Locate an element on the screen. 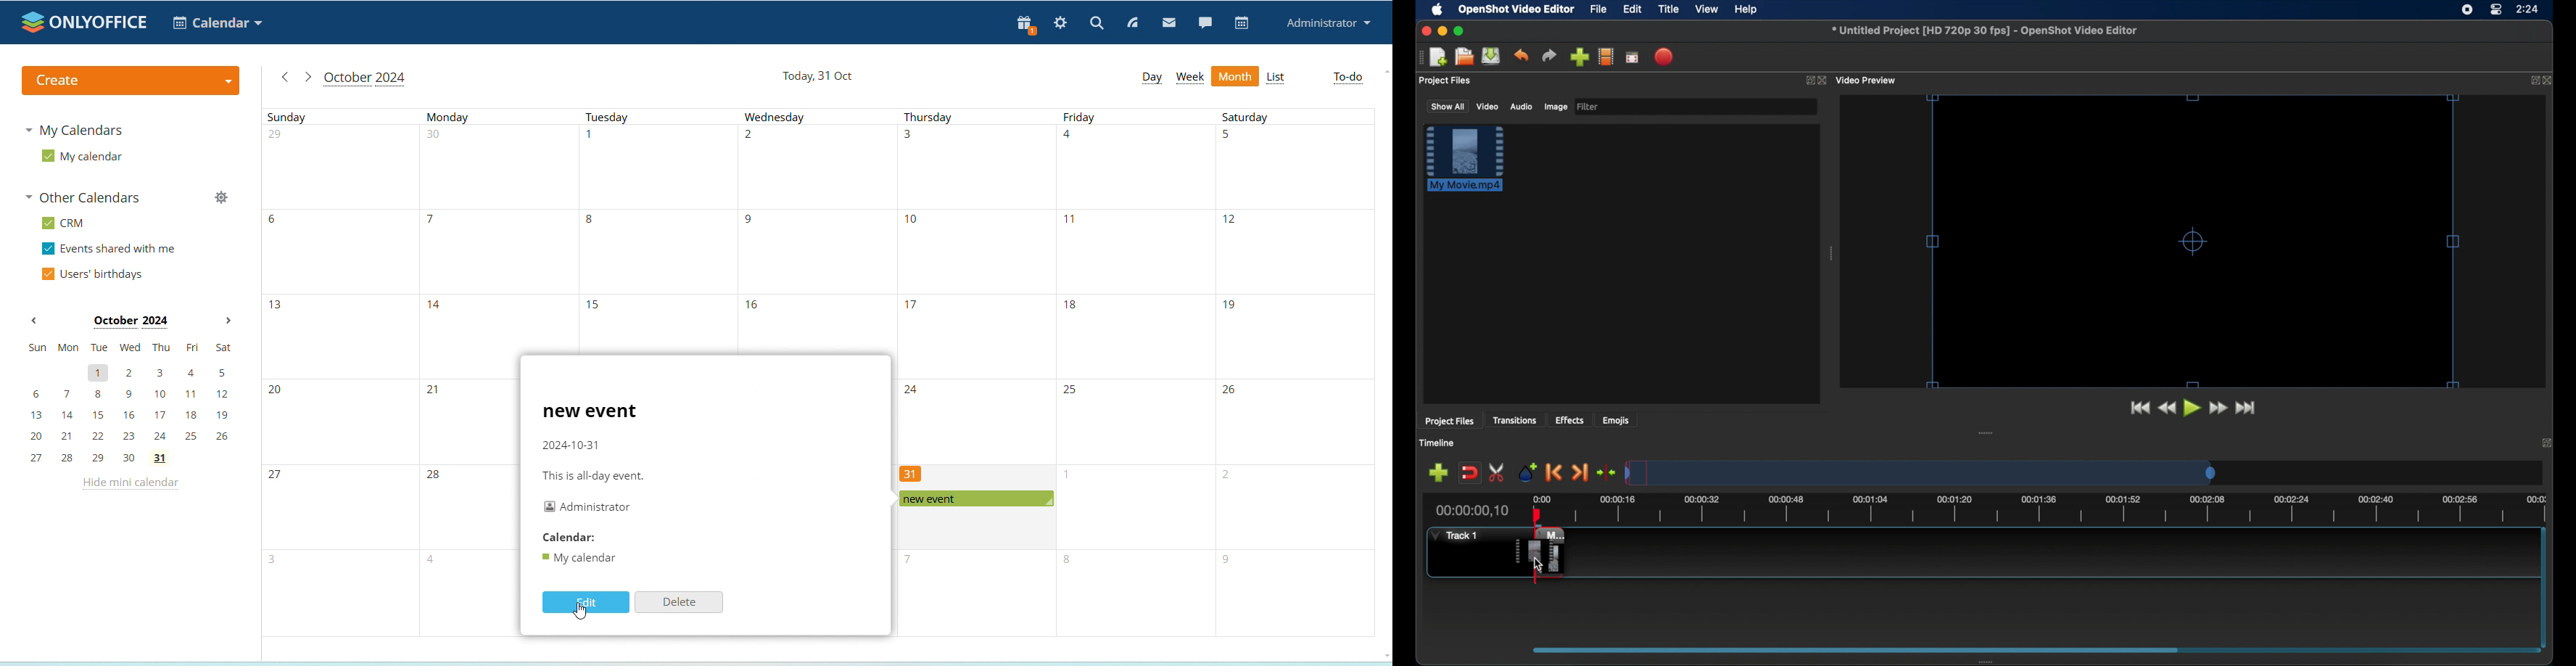  cursor is located at coordinates (1538, 562).